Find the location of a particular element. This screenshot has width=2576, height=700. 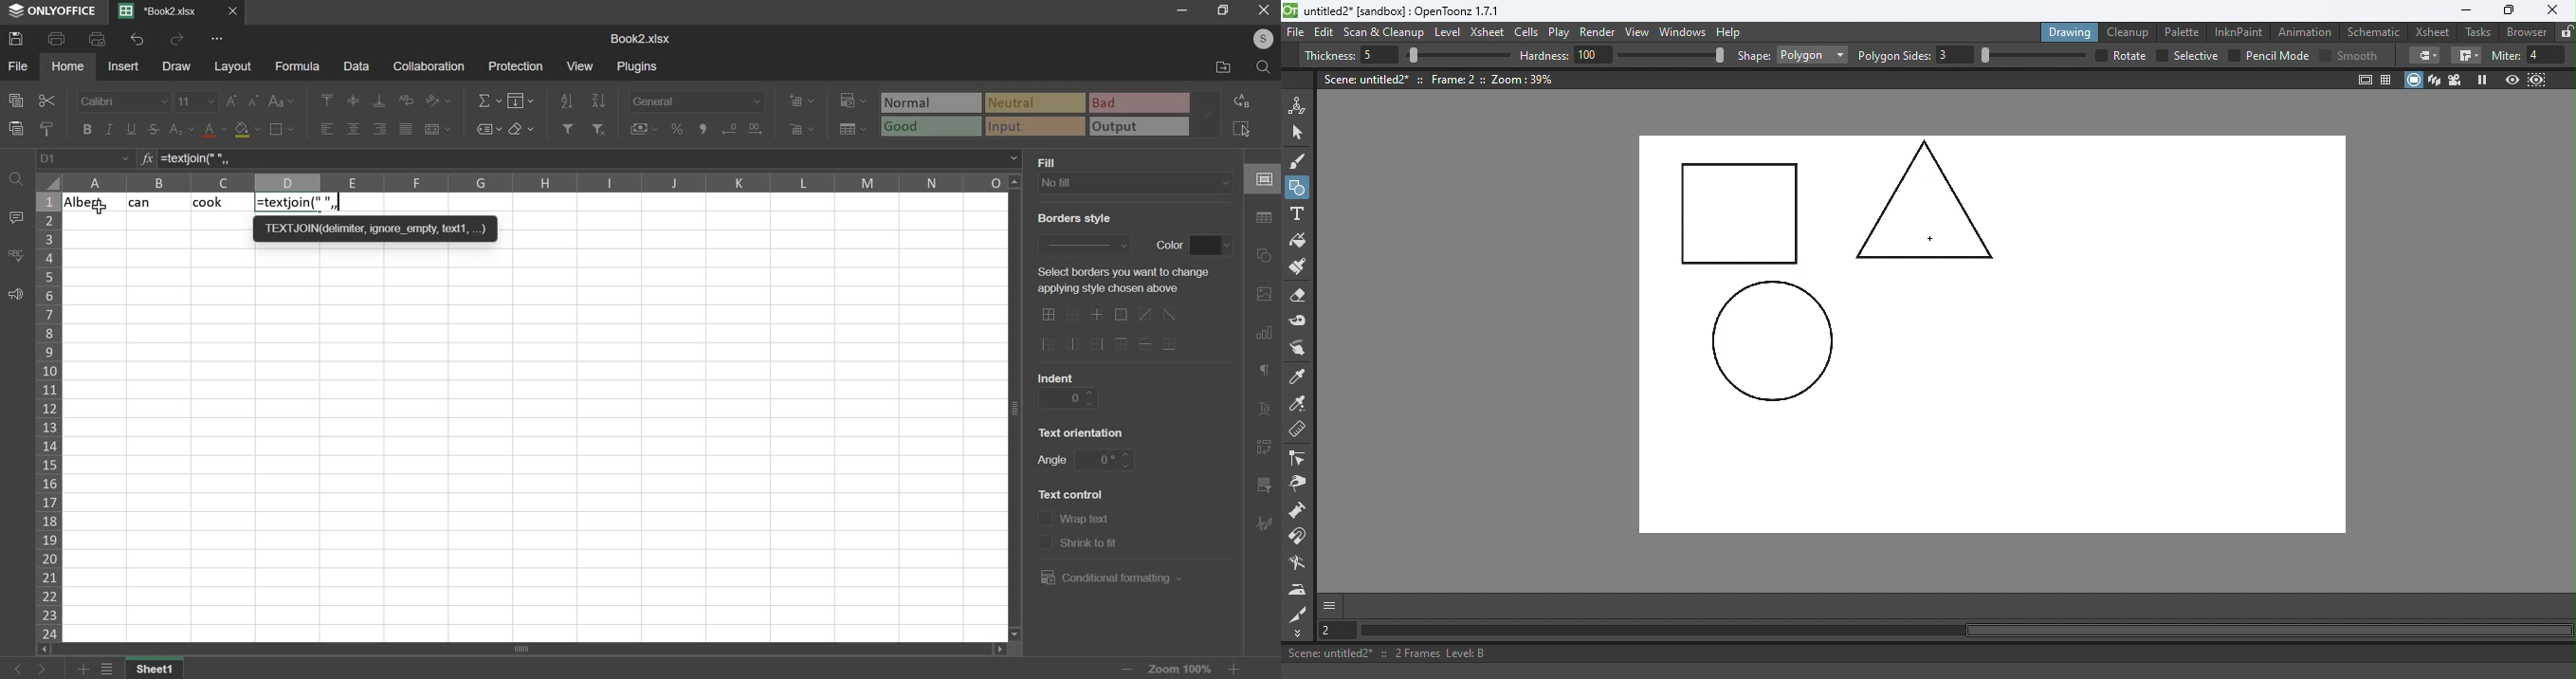

slicer is located at coordinates (1262, 487).